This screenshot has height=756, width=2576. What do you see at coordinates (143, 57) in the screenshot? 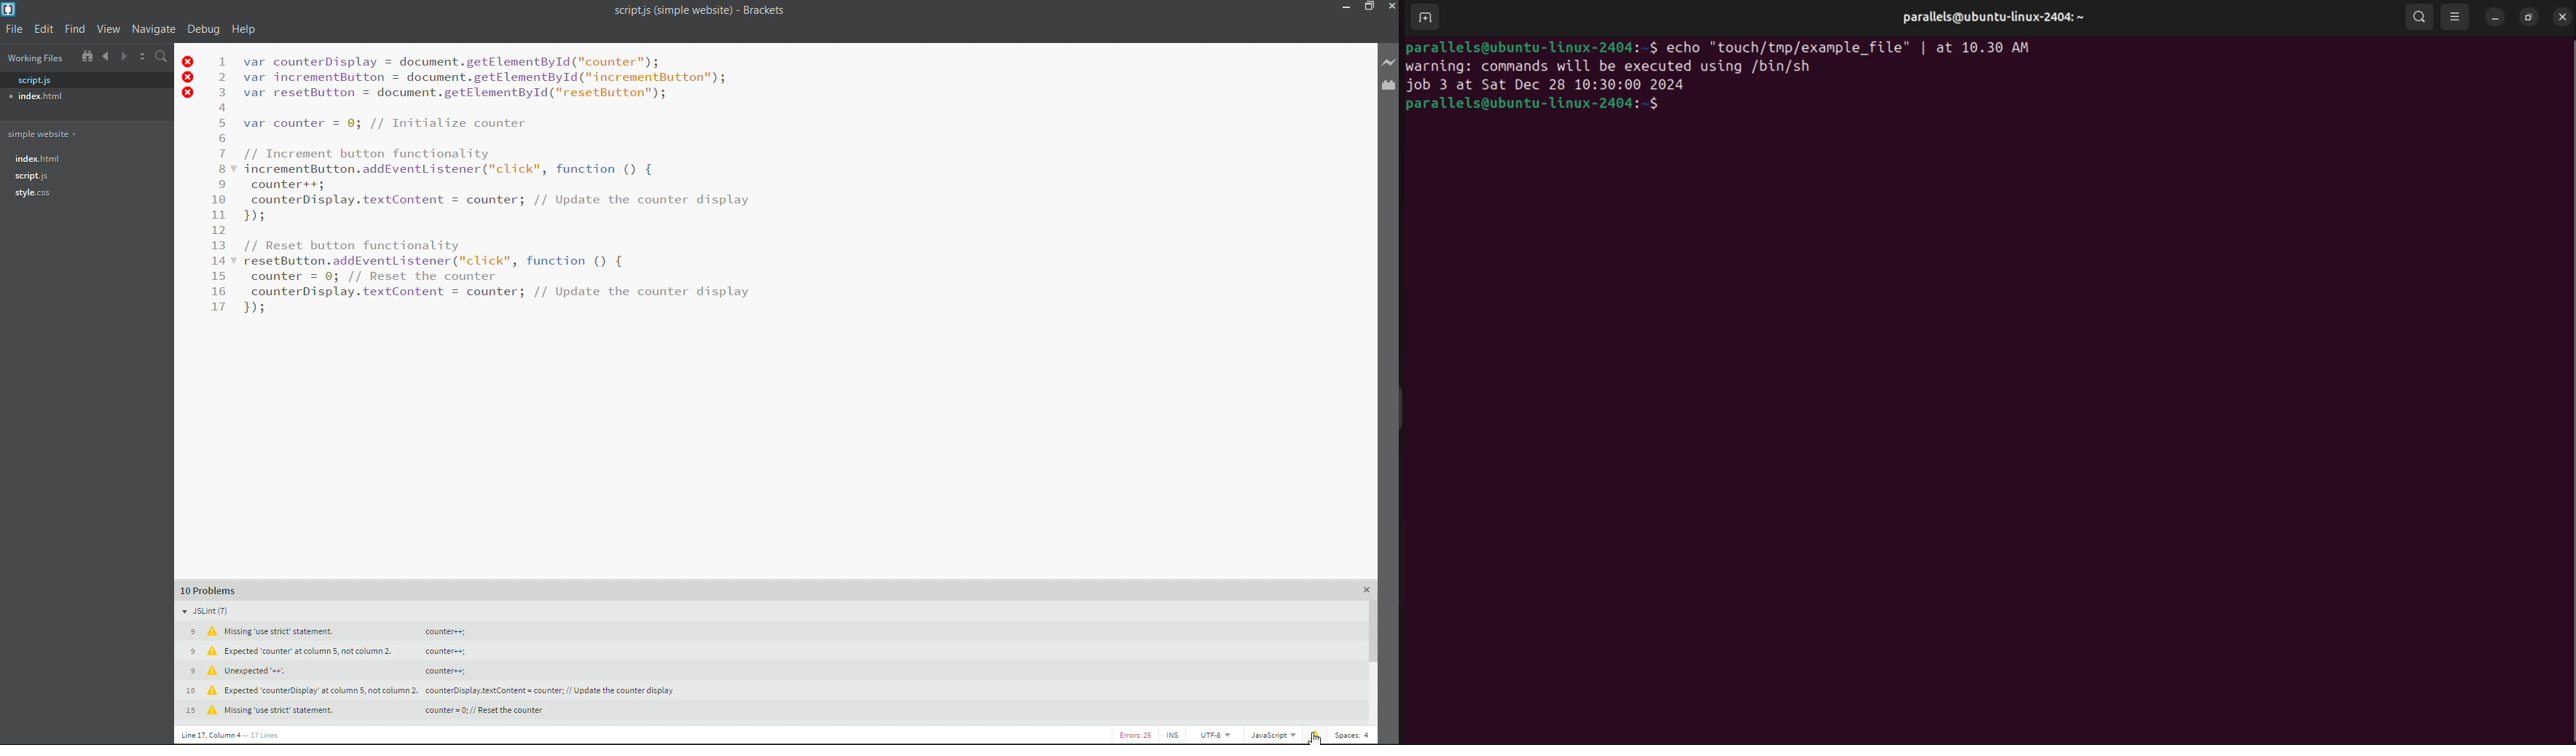
I see `split code editor horizontally/vertically` at bounding box center [143, 57].